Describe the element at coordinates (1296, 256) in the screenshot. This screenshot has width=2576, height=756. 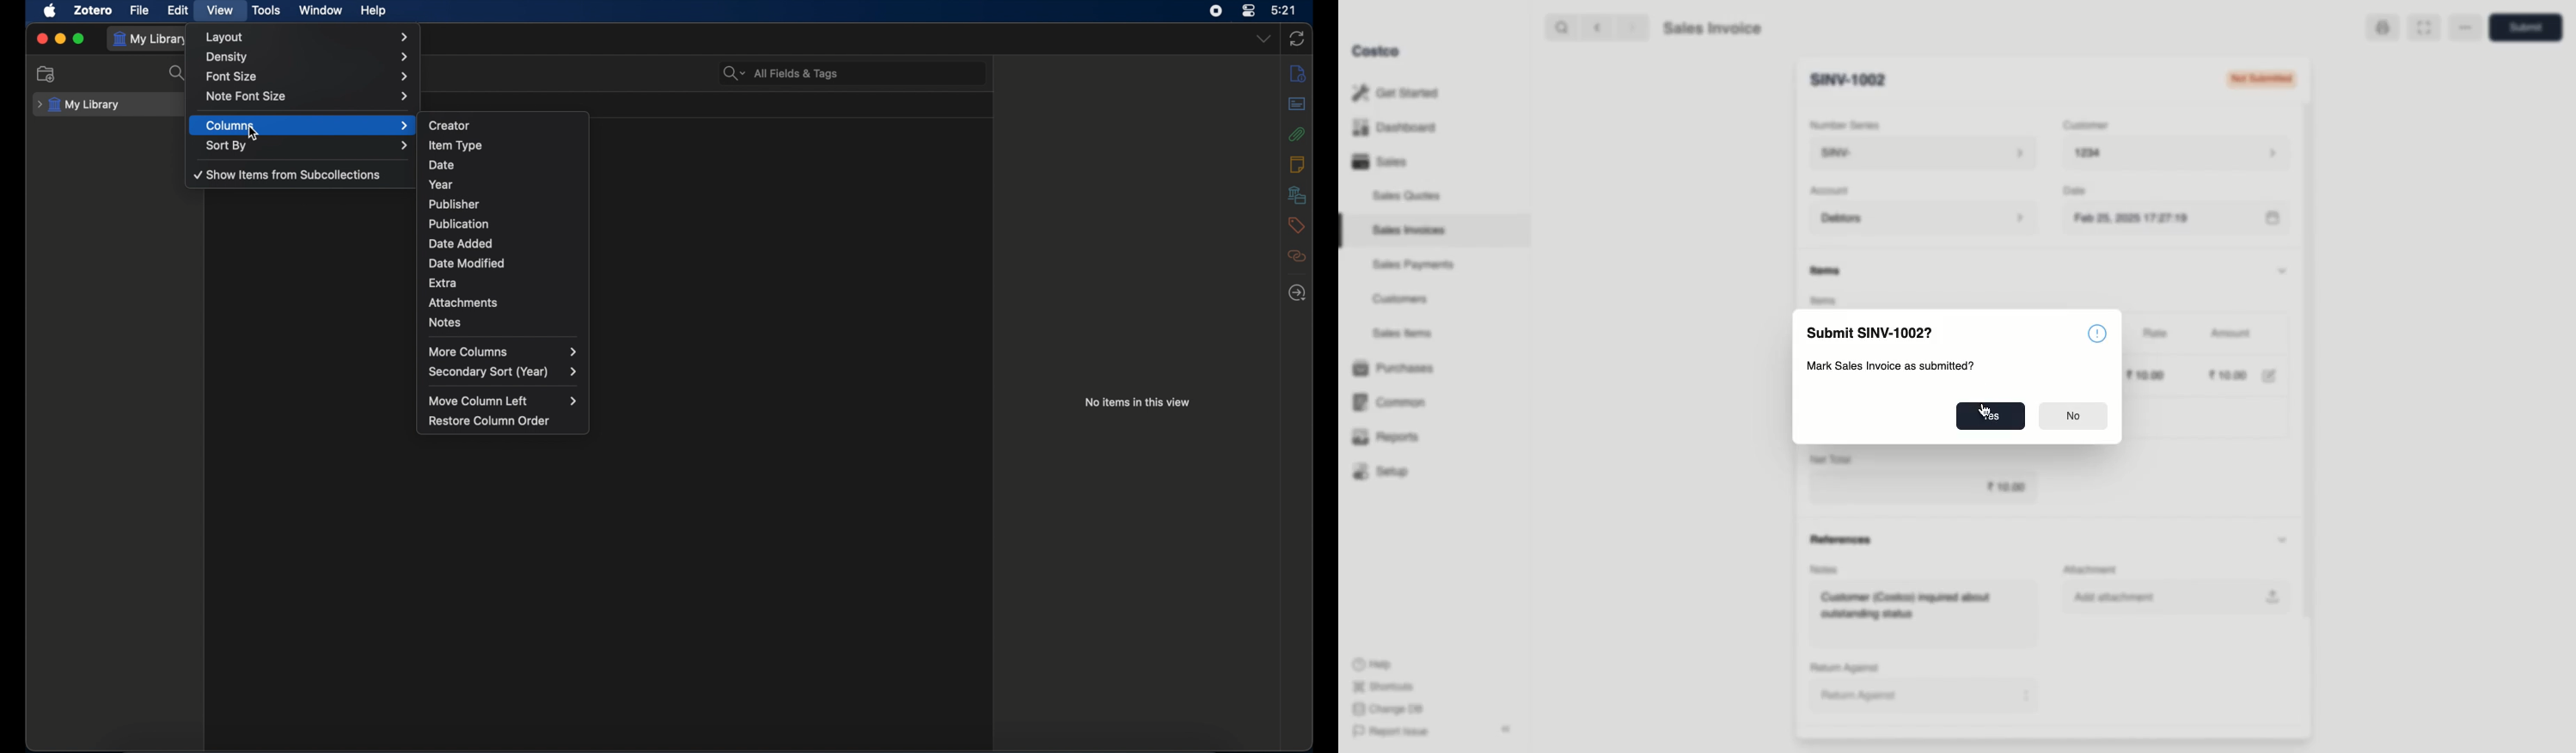
I see `related` at that location.